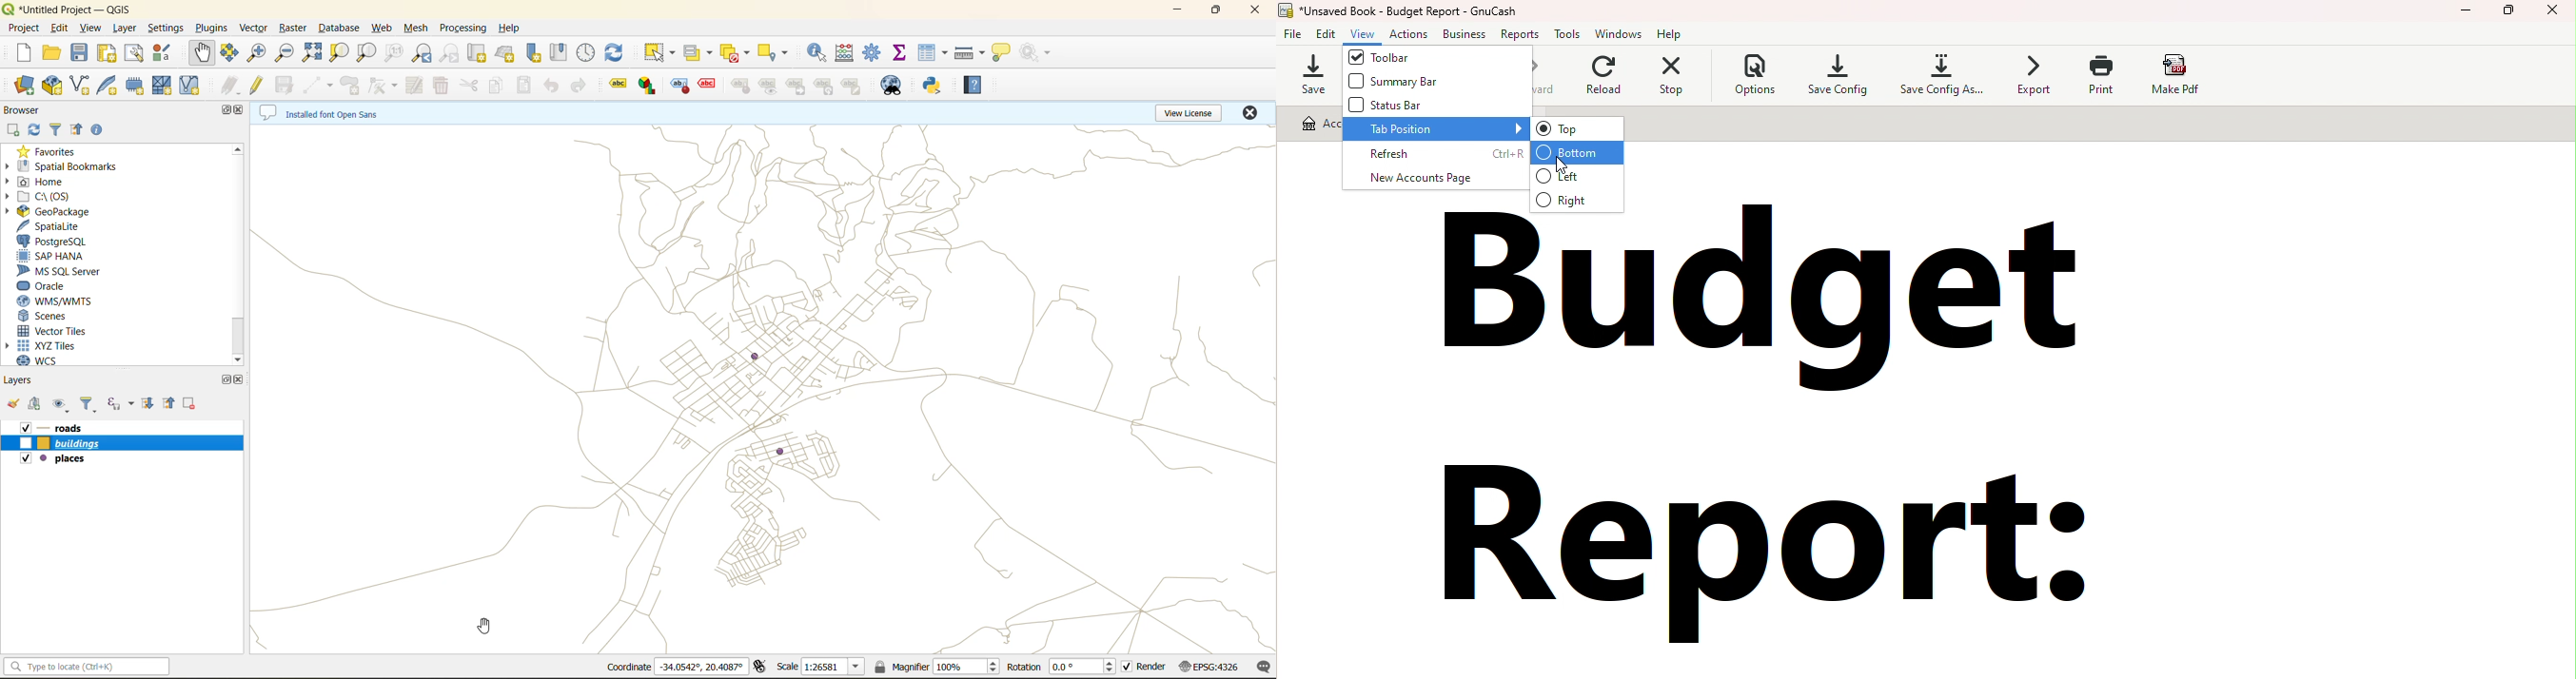 The image size is (2576, 700). I want to click on zoom next, so click(453, 53).